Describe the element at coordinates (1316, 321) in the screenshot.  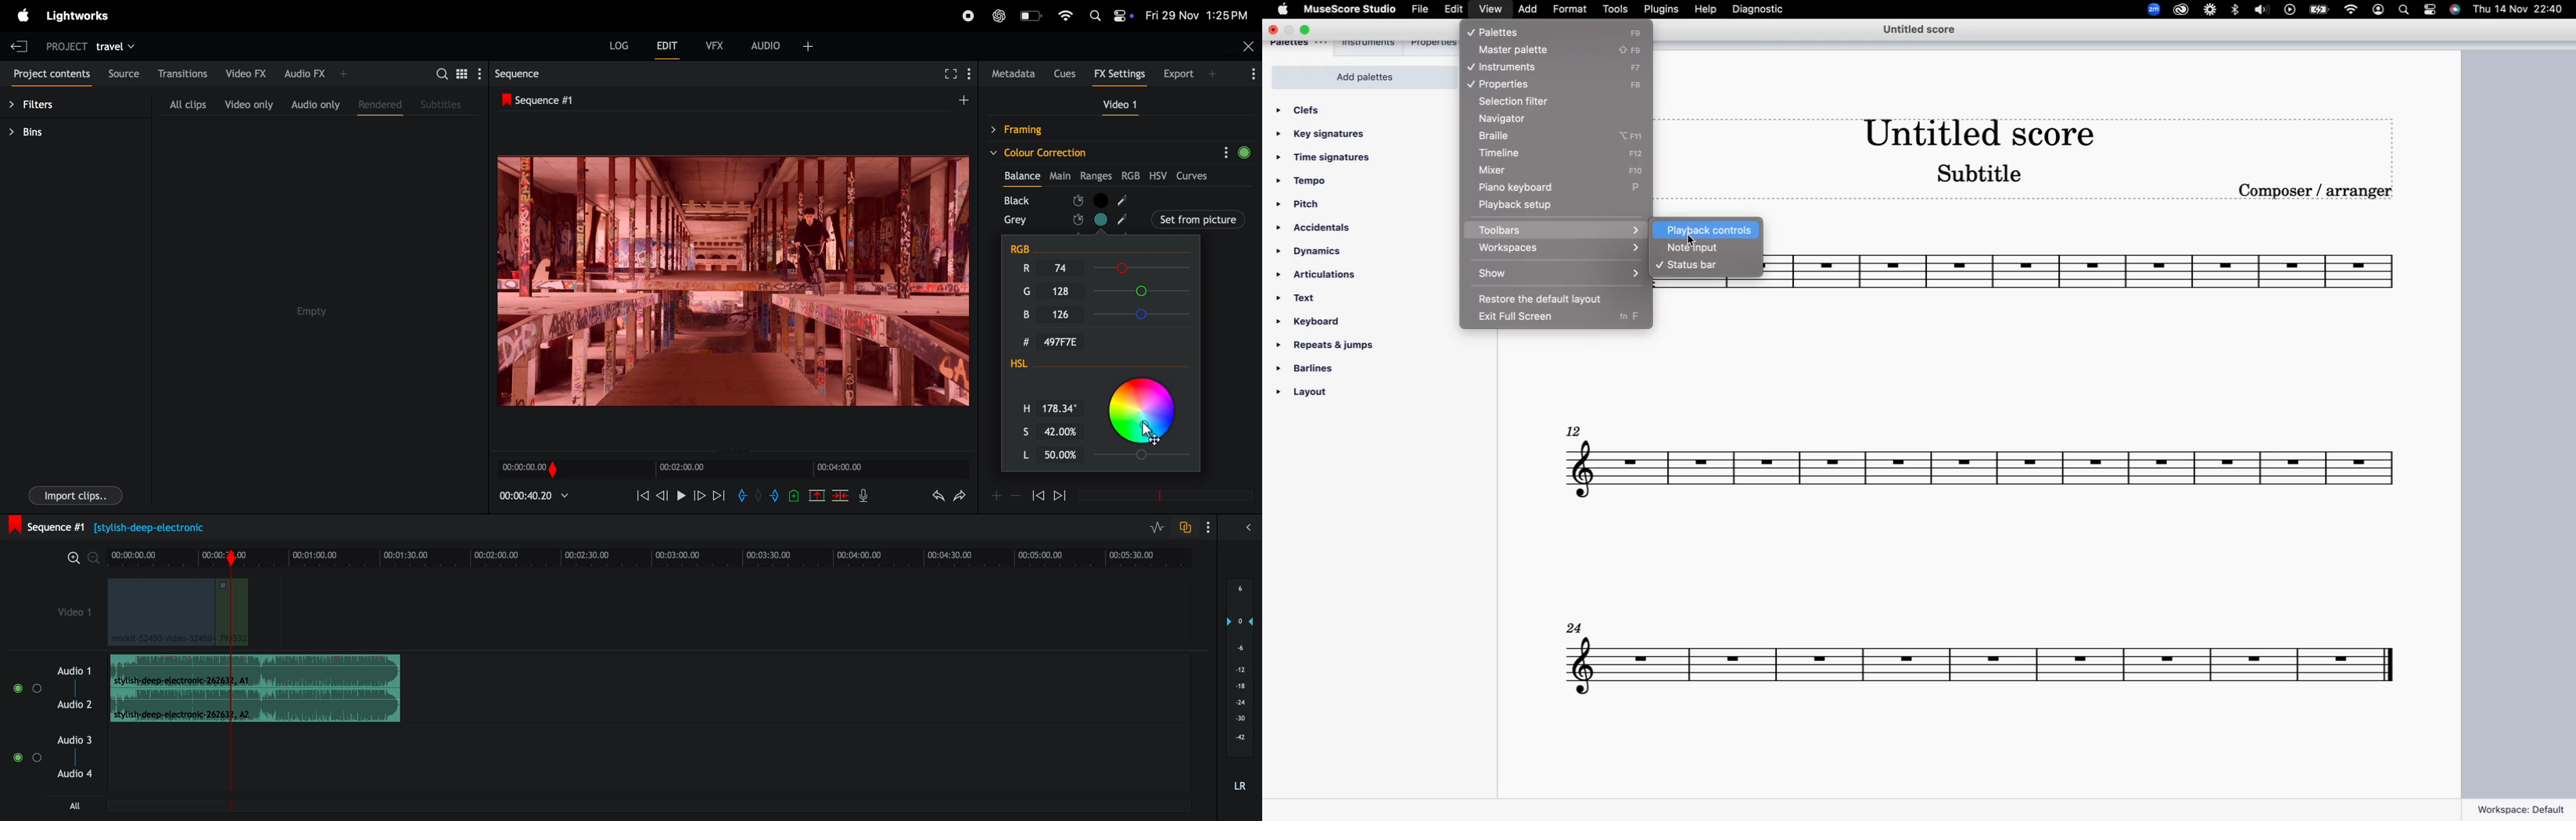
I see `keyboard` at that location.